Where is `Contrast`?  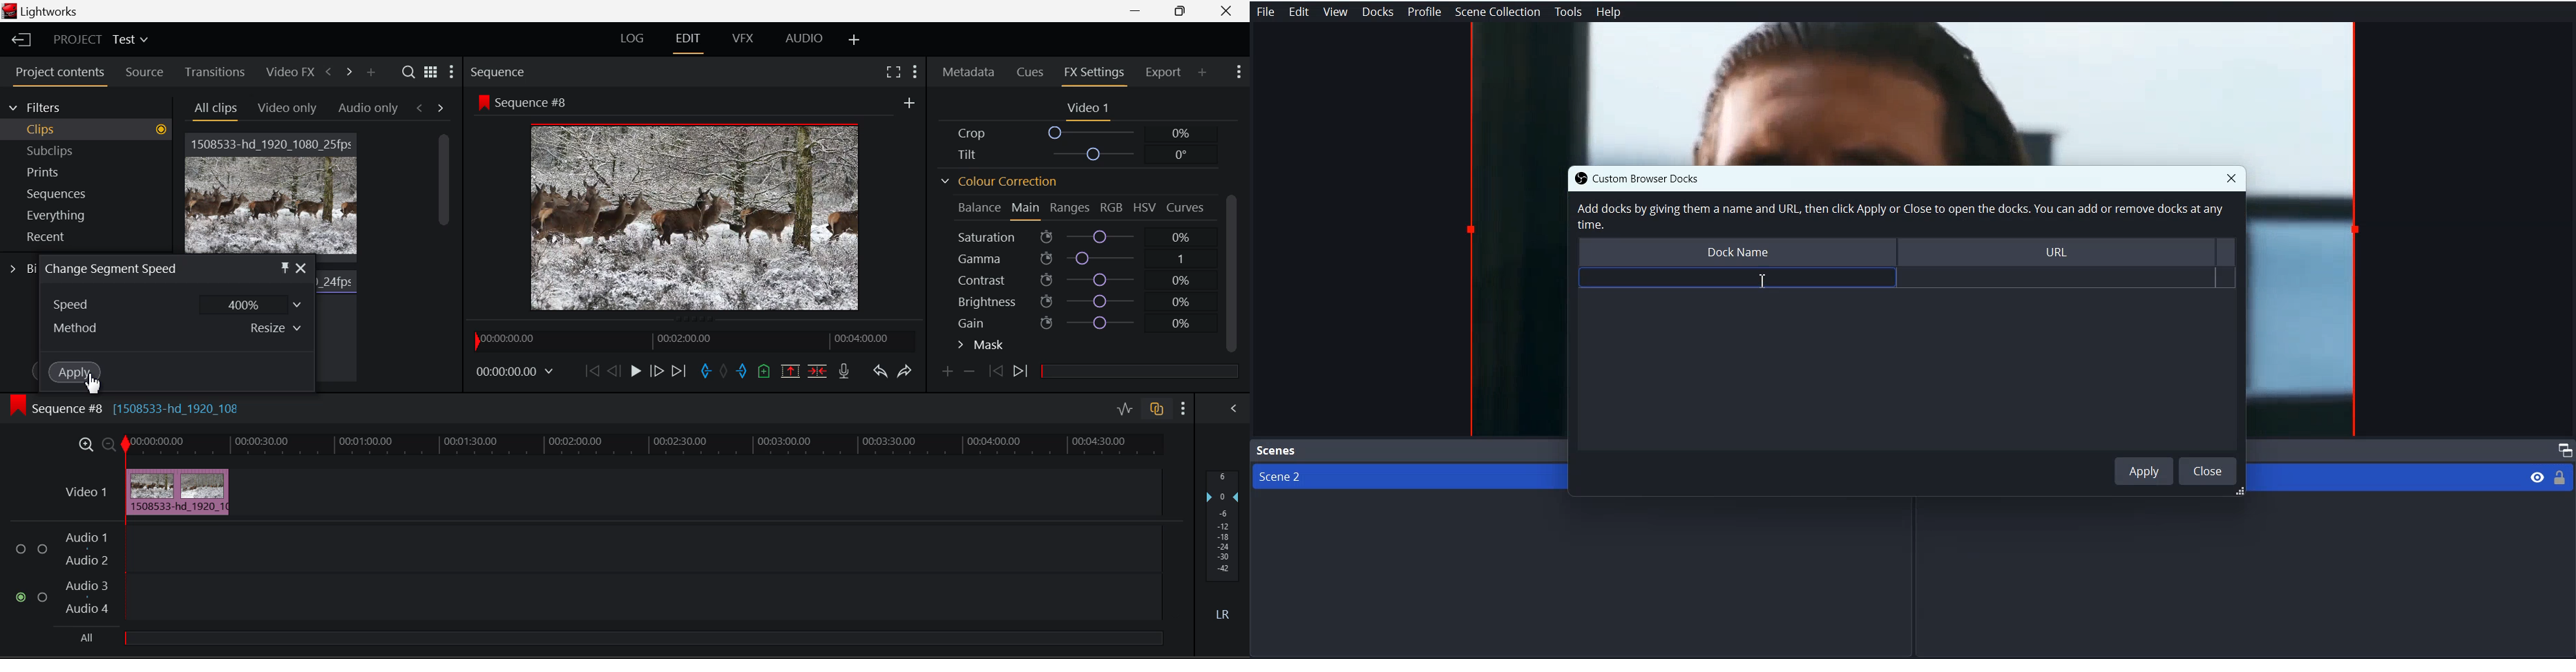
Contrast is located at coordinates (1077, 281).